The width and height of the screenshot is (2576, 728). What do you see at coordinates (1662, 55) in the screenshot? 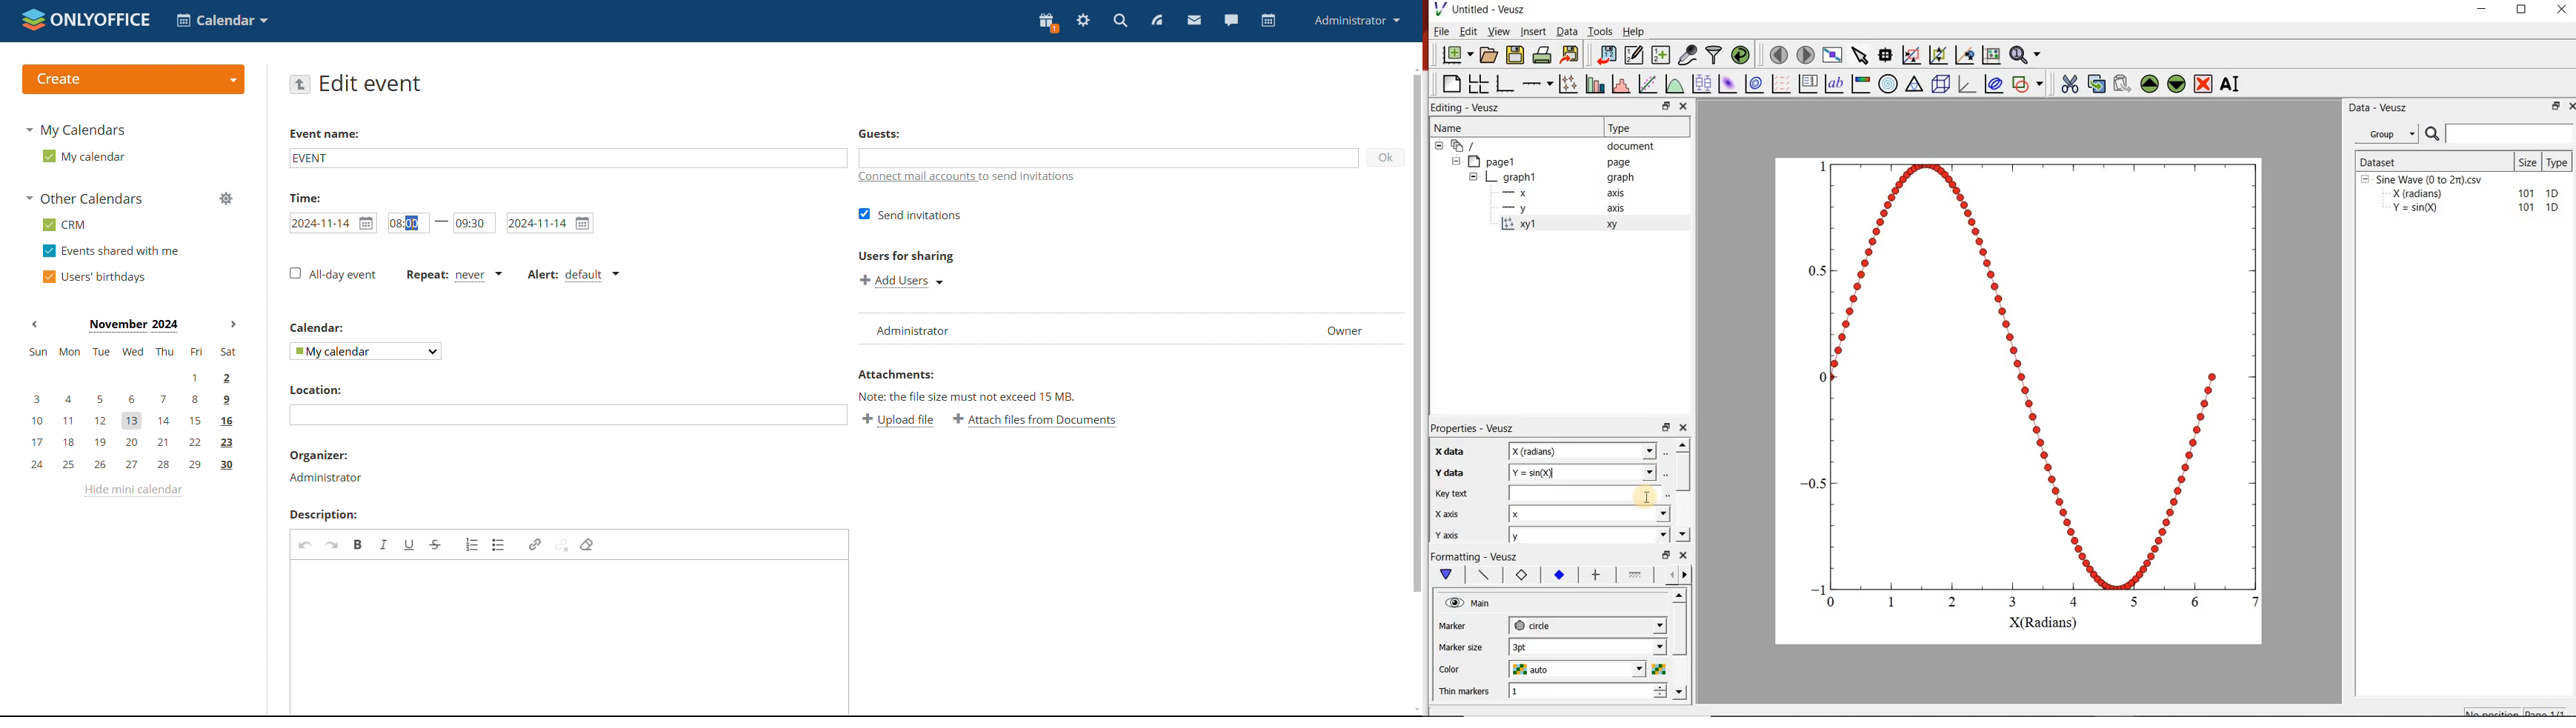
I see `create new datasets` at bounding box center [1662, 55].